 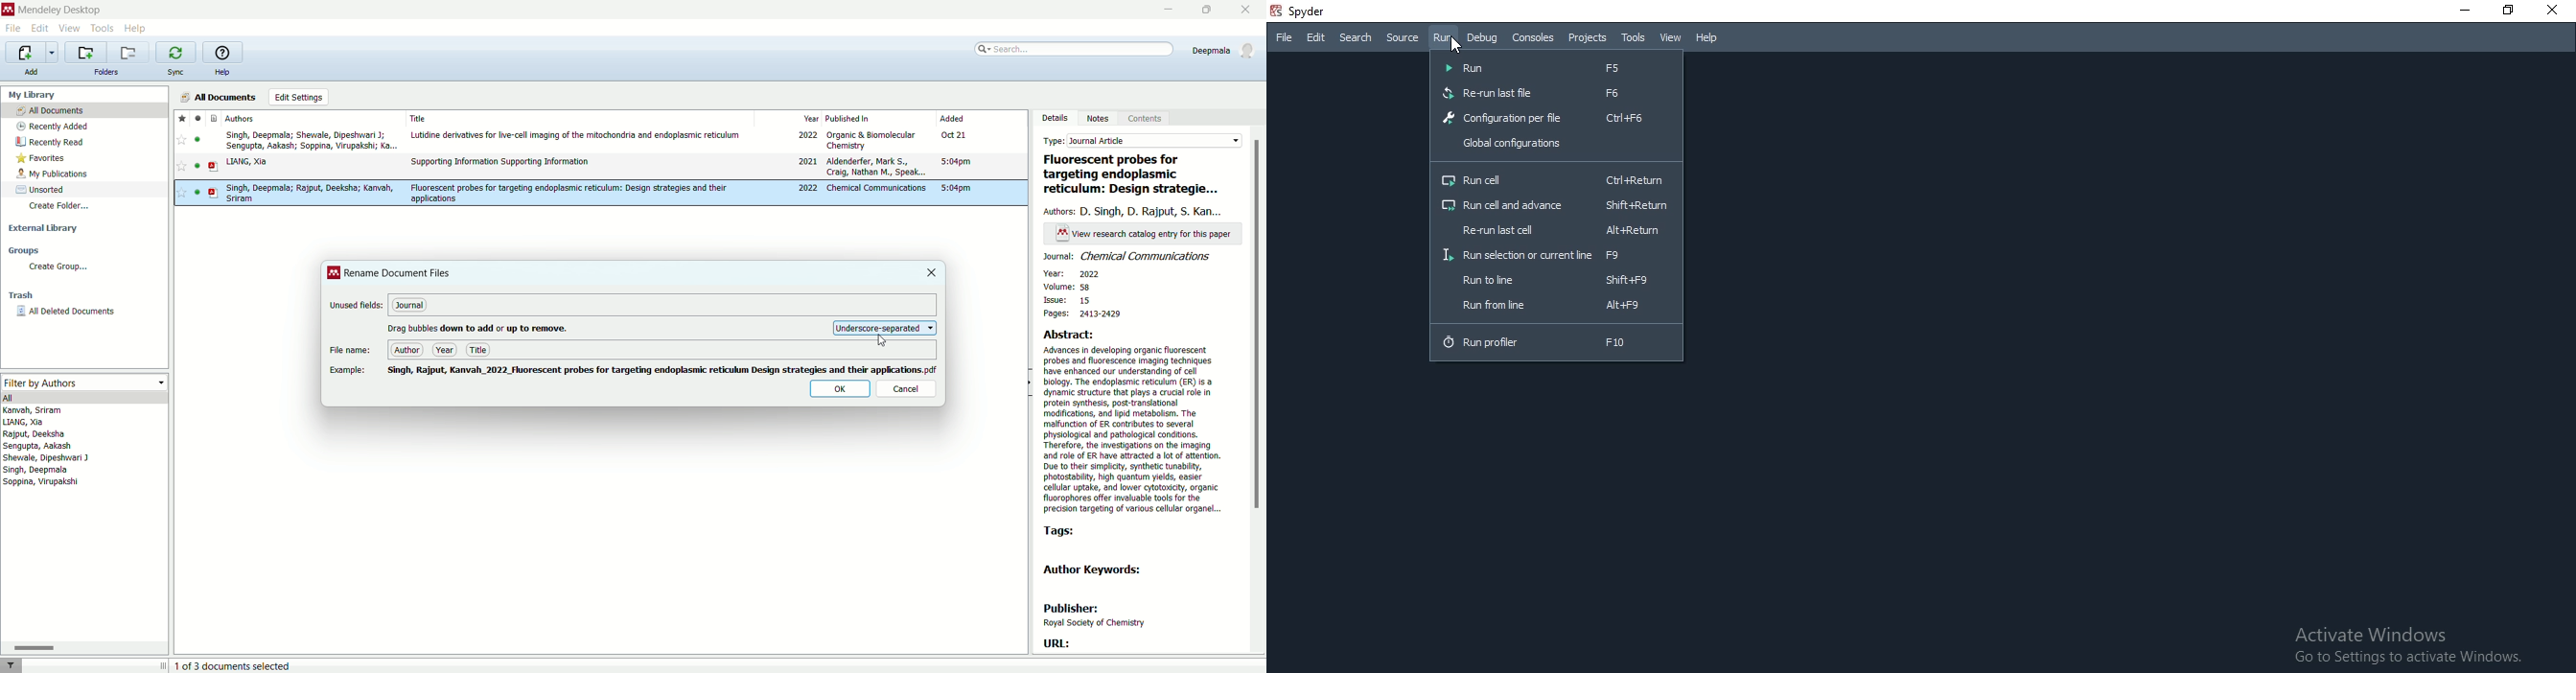 What do you see at coordinates (2463, 10) in the screenshot?
I see `Close` at bounding box center [2463, 10].